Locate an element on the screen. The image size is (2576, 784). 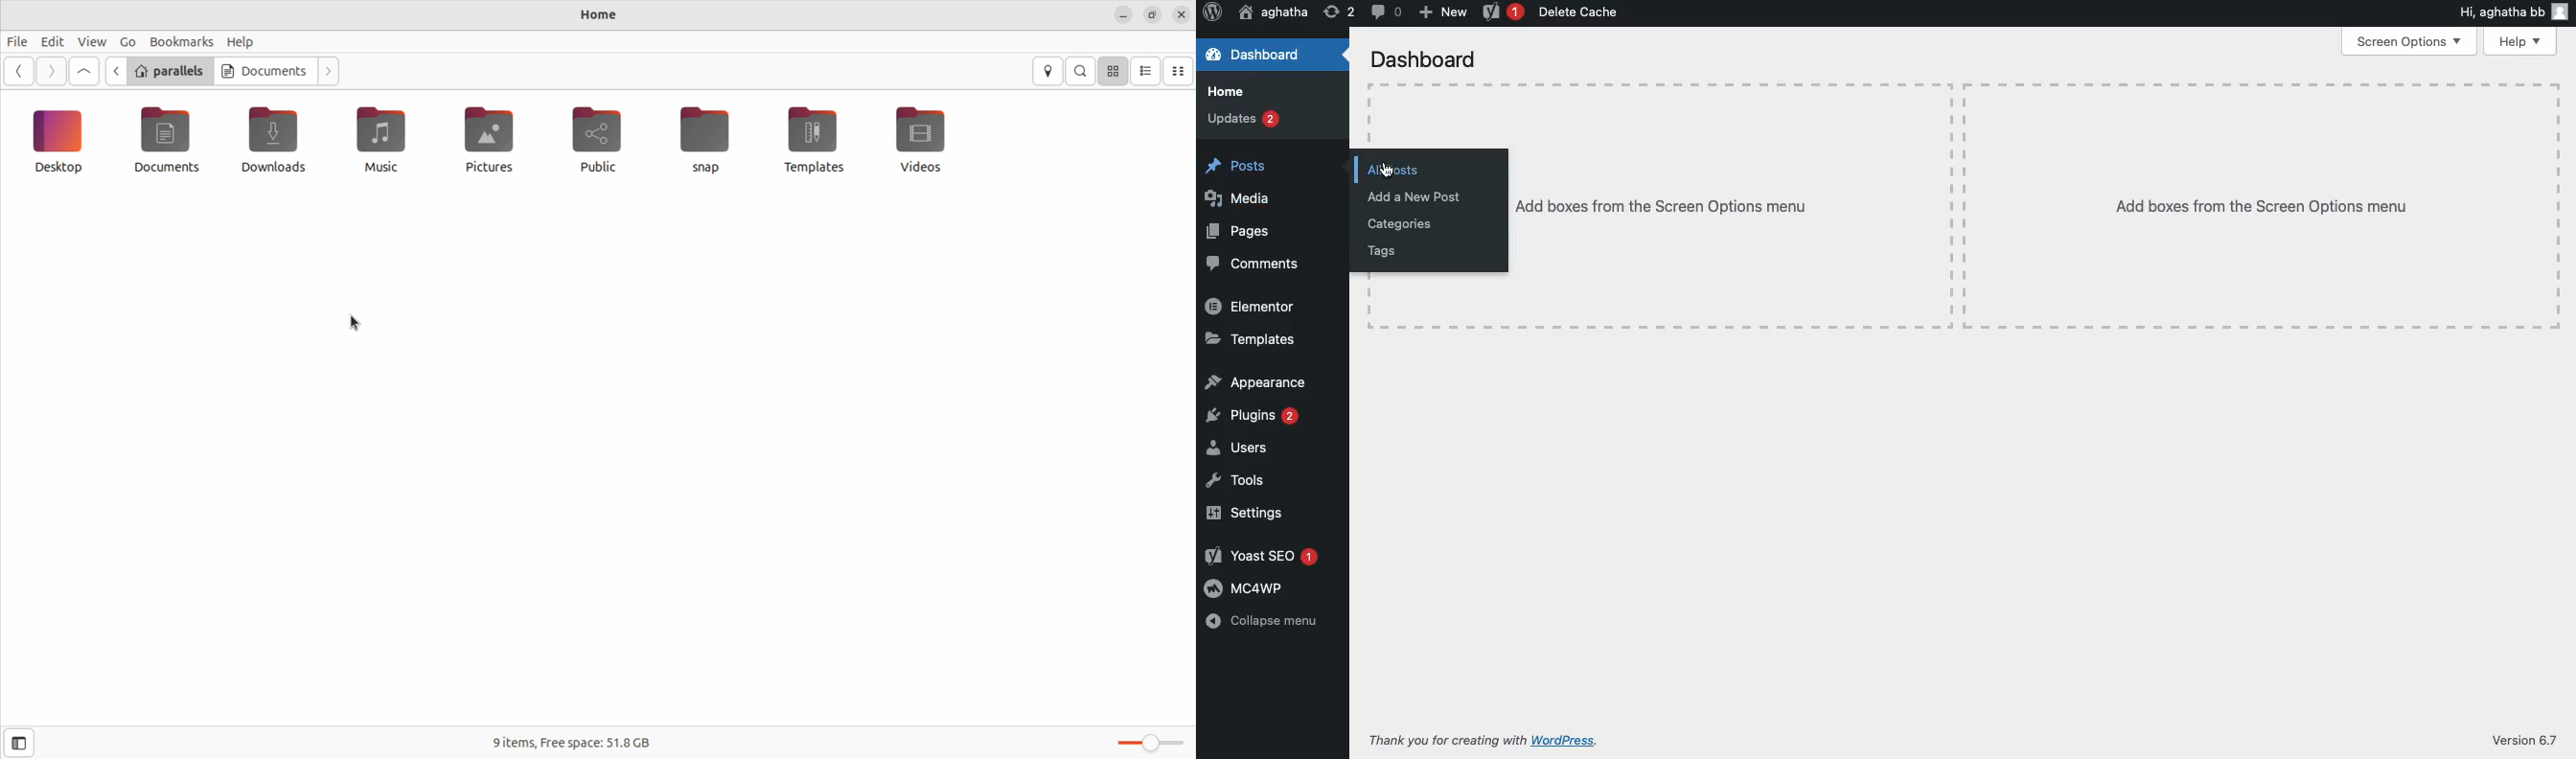
Home is located at coordinates (1228, 89).